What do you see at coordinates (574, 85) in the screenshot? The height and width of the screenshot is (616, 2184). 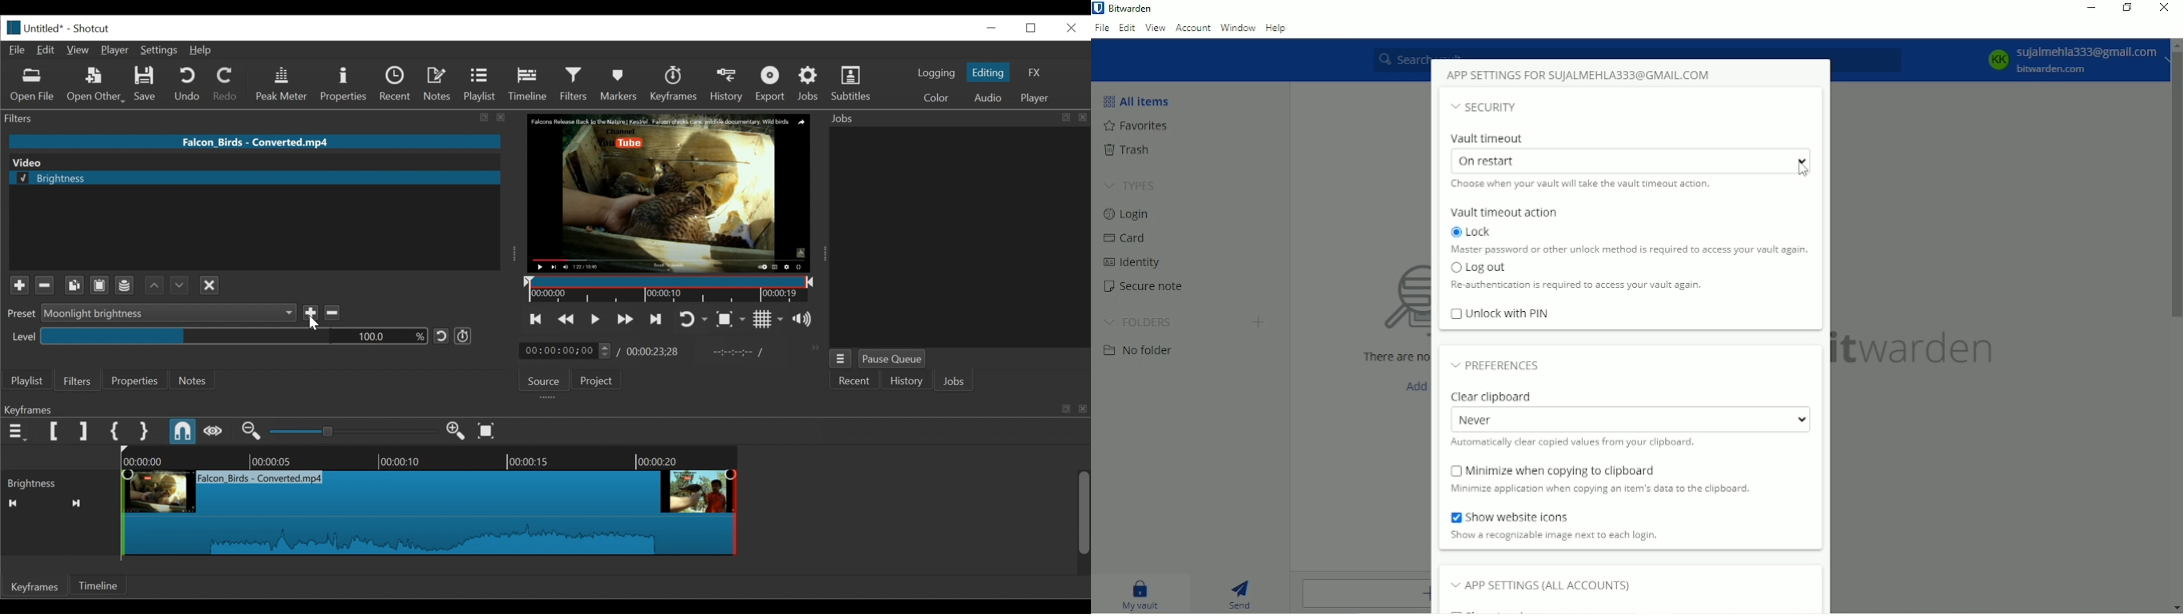 I see `Filters` at bounding box center [574, 85].